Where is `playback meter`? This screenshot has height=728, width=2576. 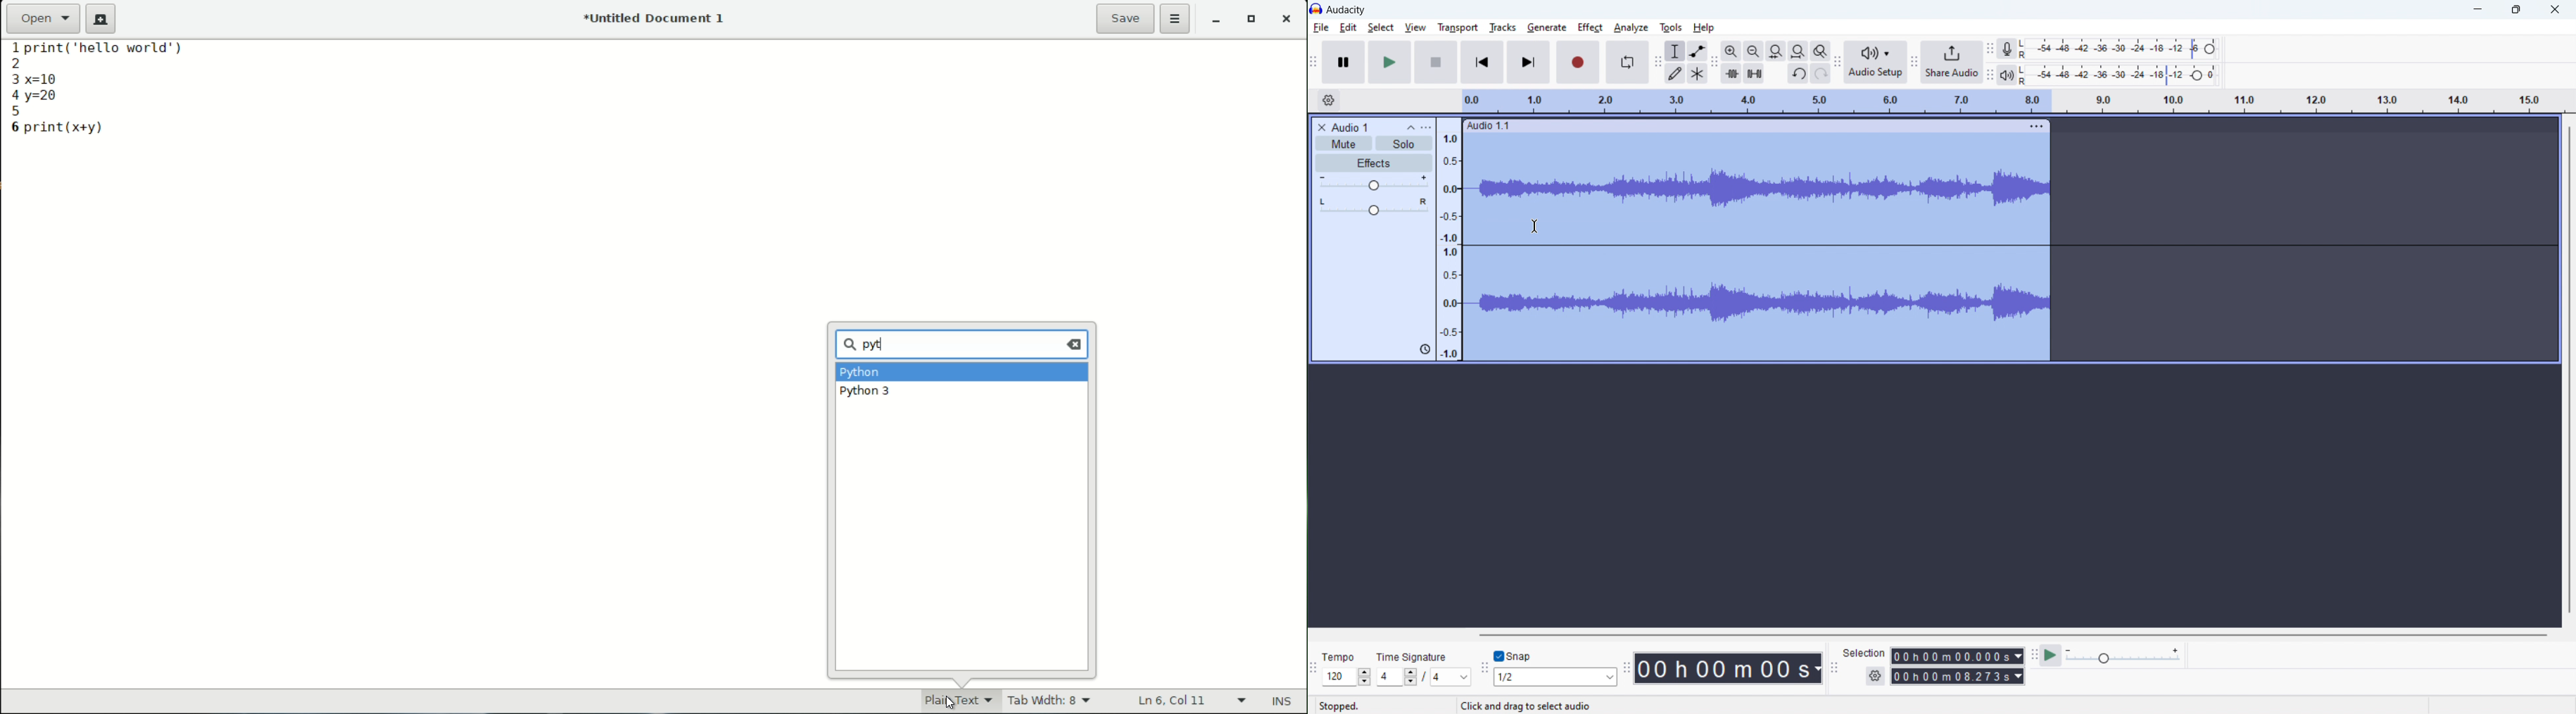 playback meter is located at coordinates (2008, 74).